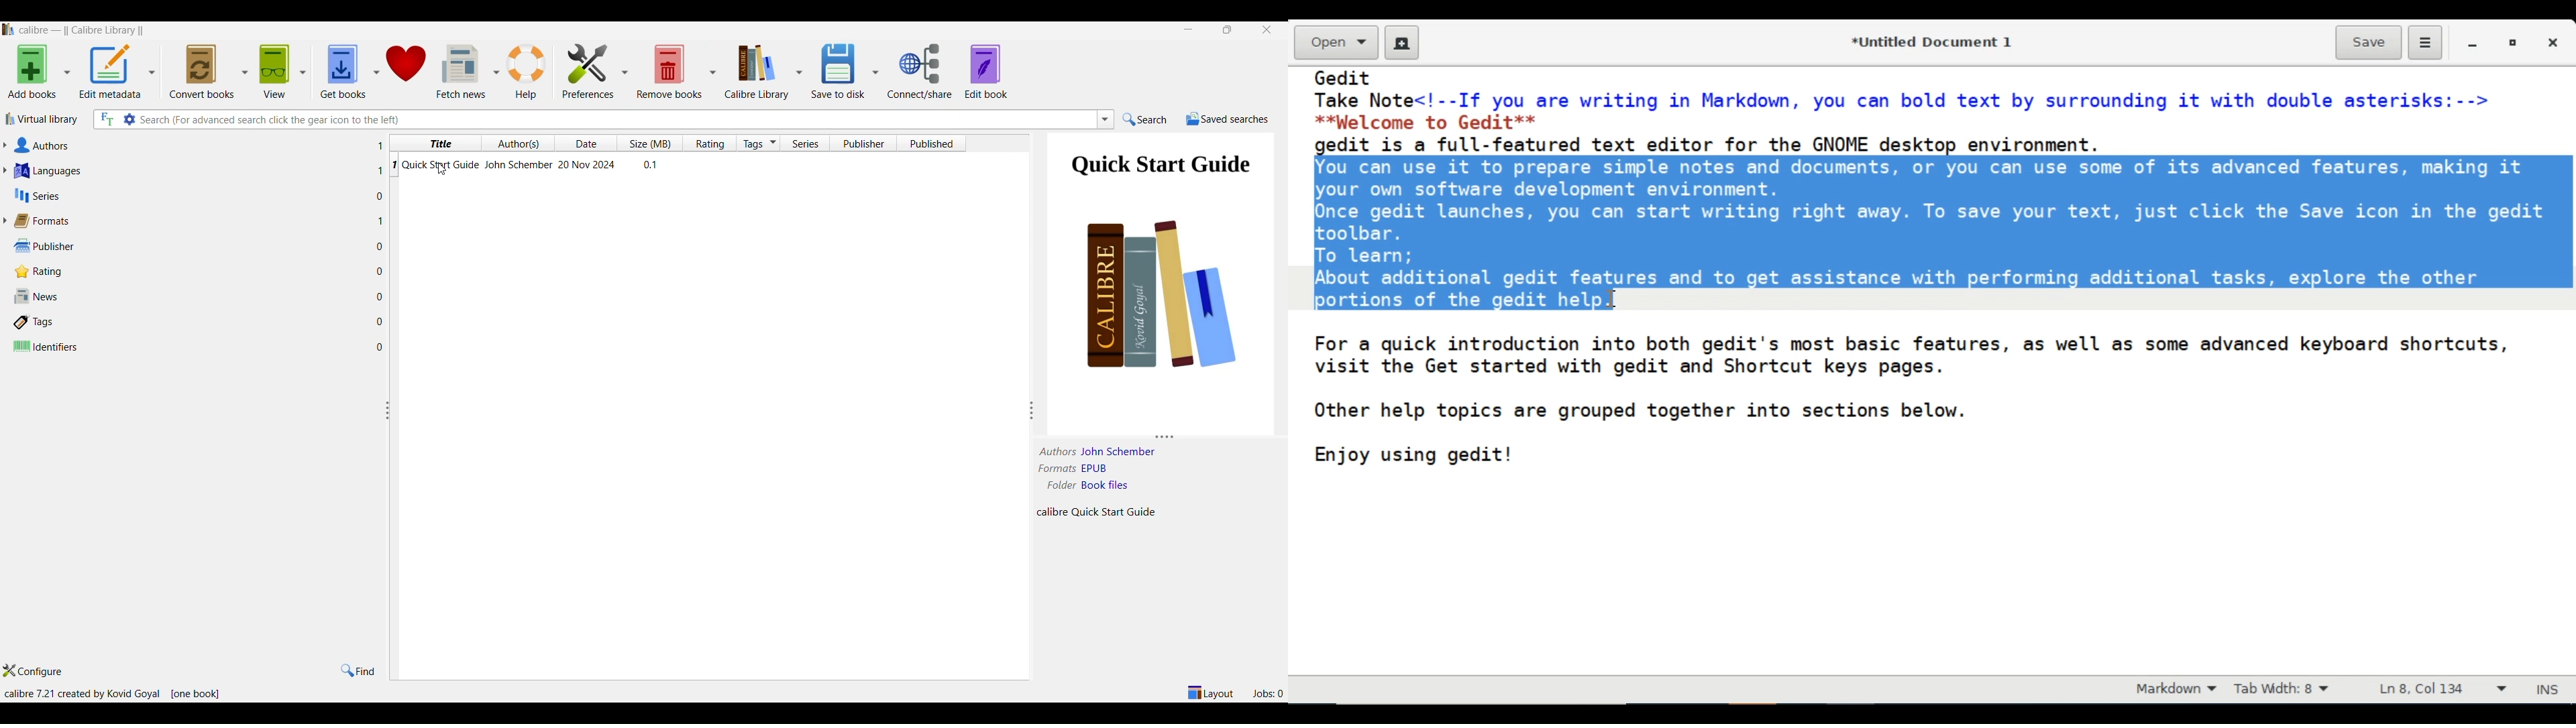 The height and width of the screenshot is (728, 2576). I want to click on saved searches, so click(1228, 119).